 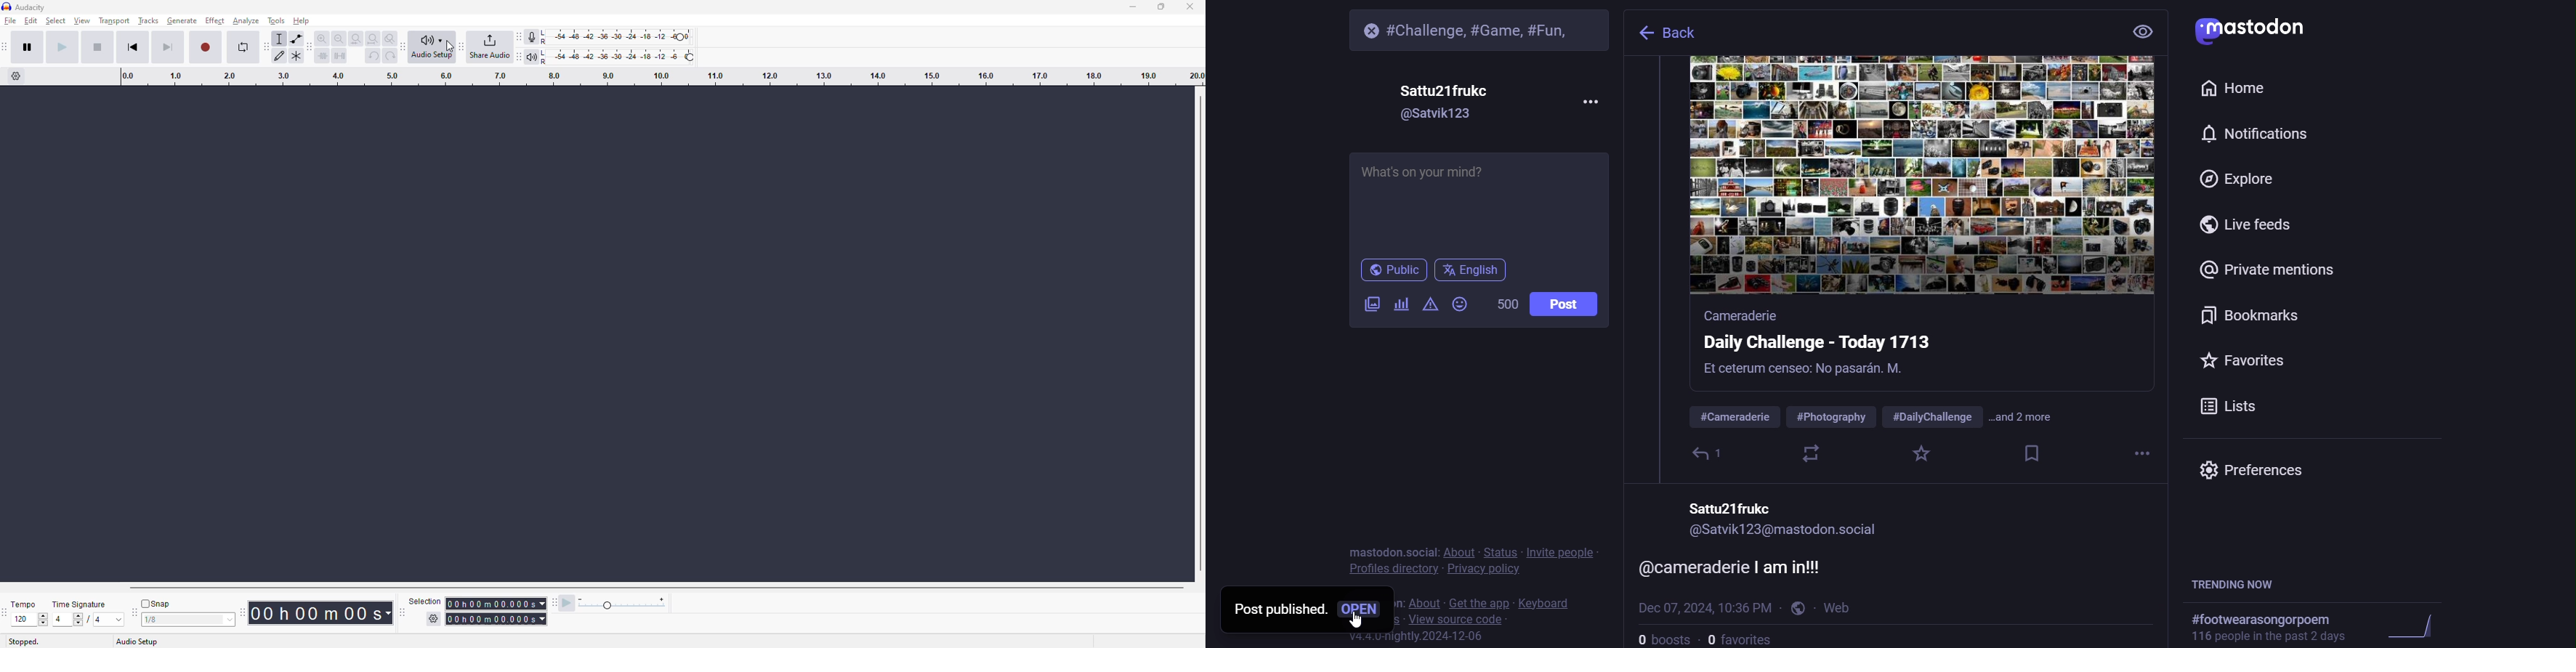 What do you see at coordinates (372, 55) in the screenshot?
I see `undo` at bounding box center [372, 55].